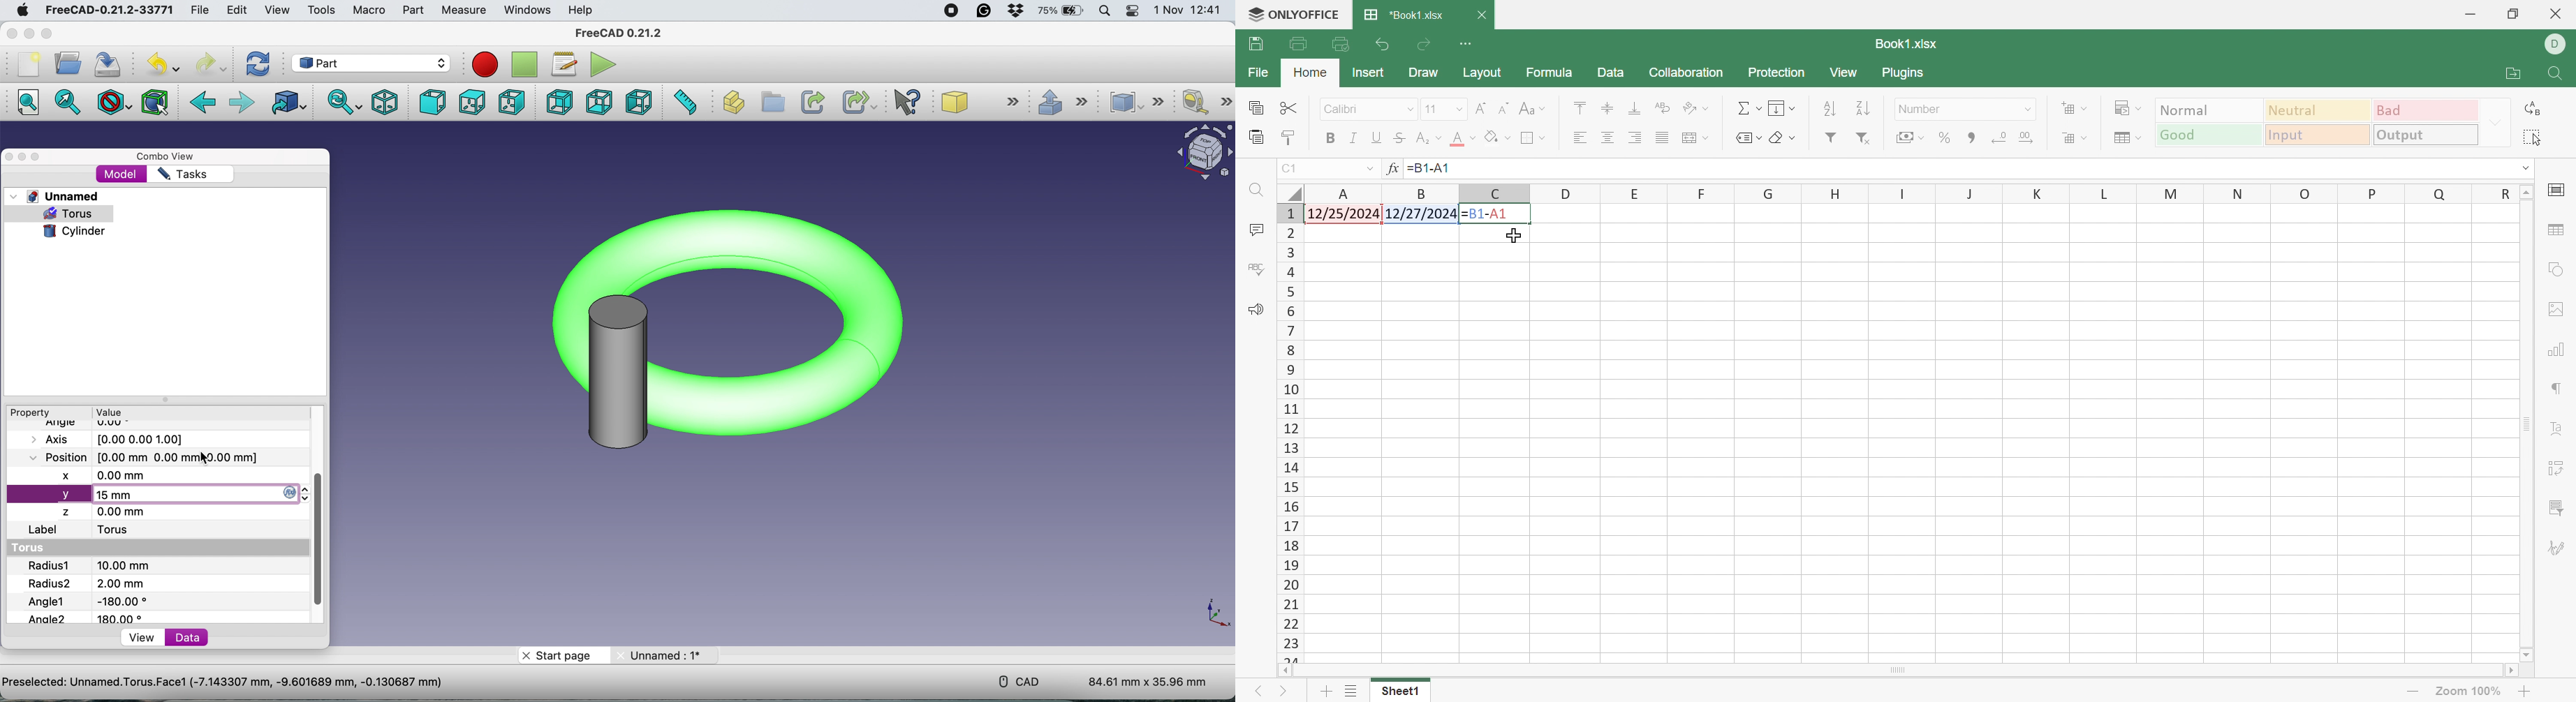  Describe the element at coordinates (2126, 139) in the screenshot. I see `Format table as template` at that location.